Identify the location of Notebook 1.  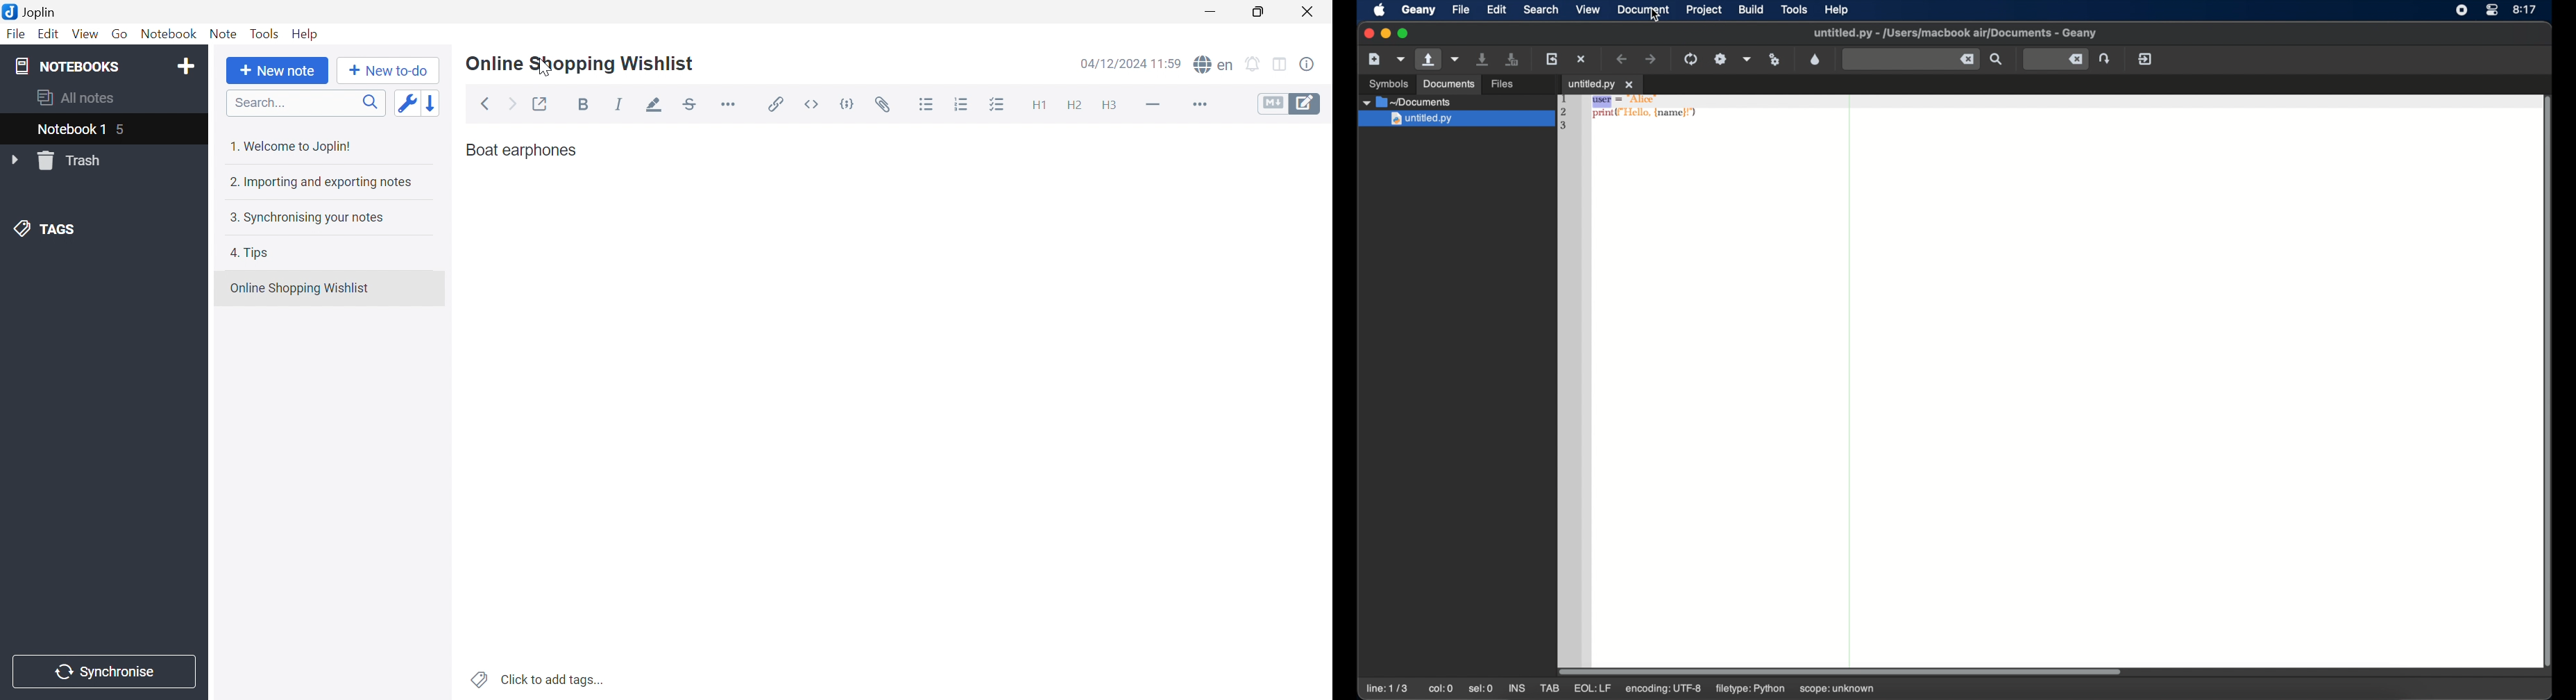
(82, 128).